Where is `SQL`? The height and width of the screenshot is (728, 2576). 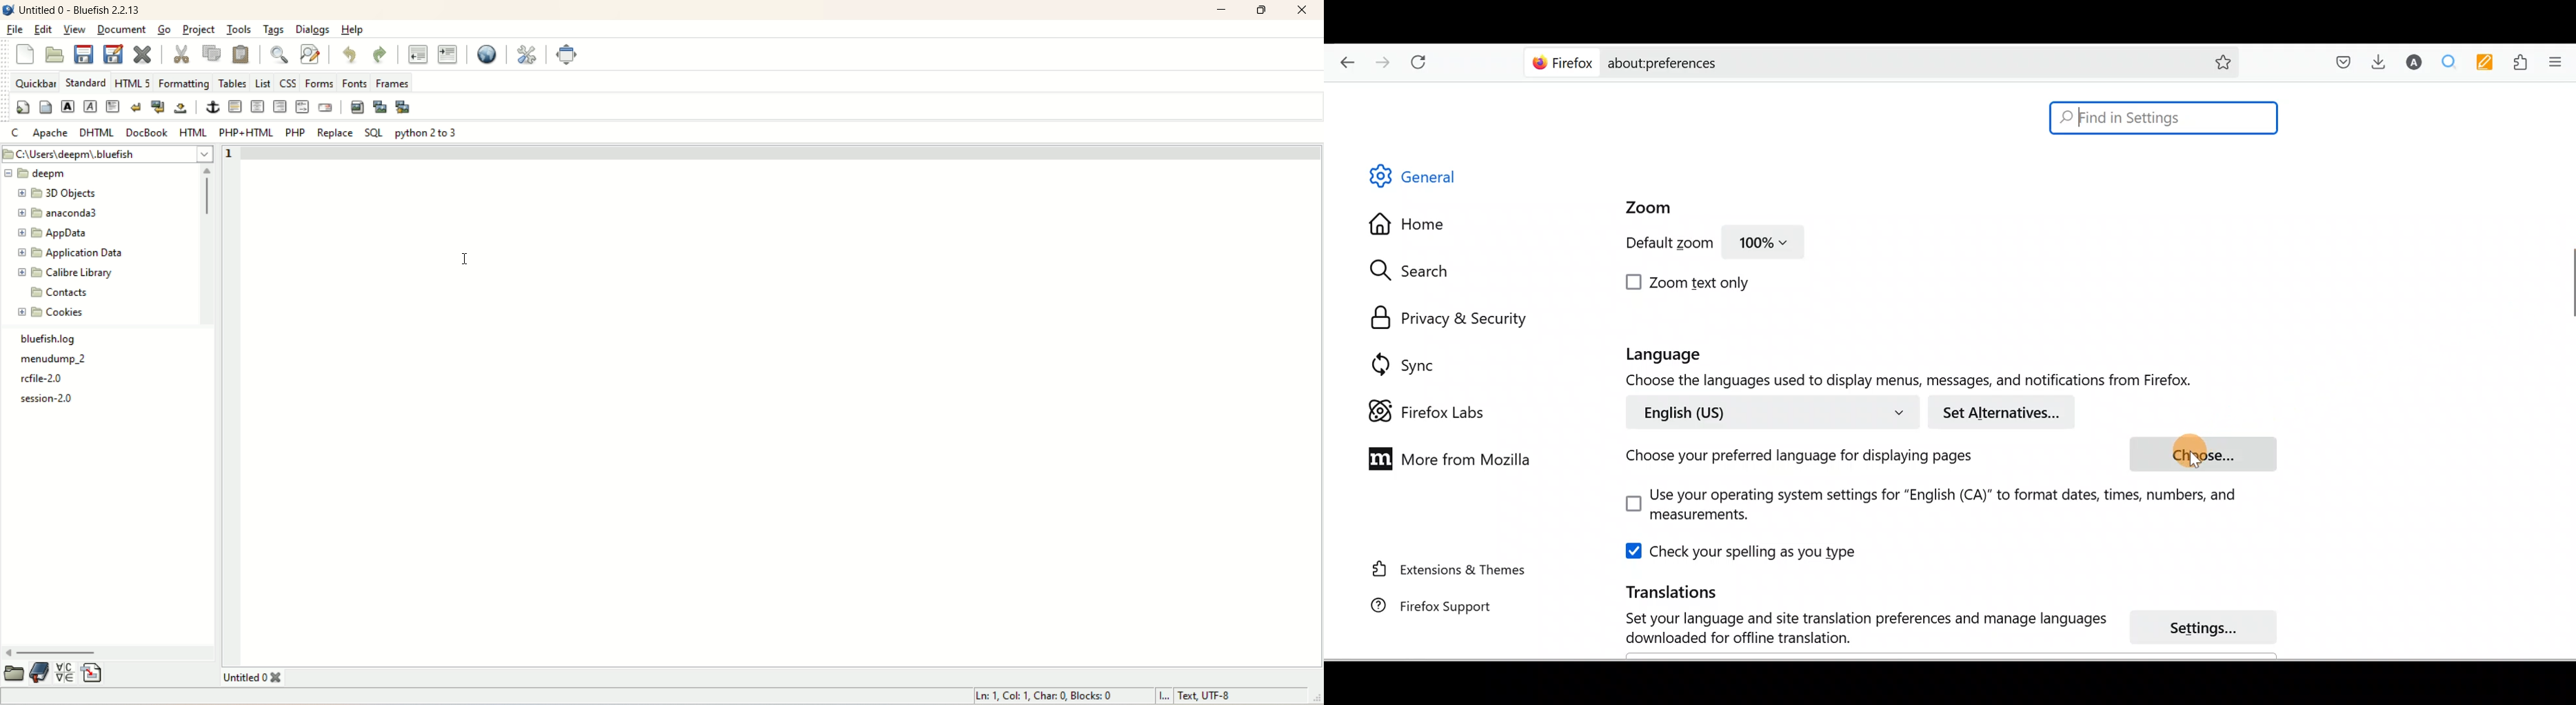 SQL is located at coordinates (374, 132).